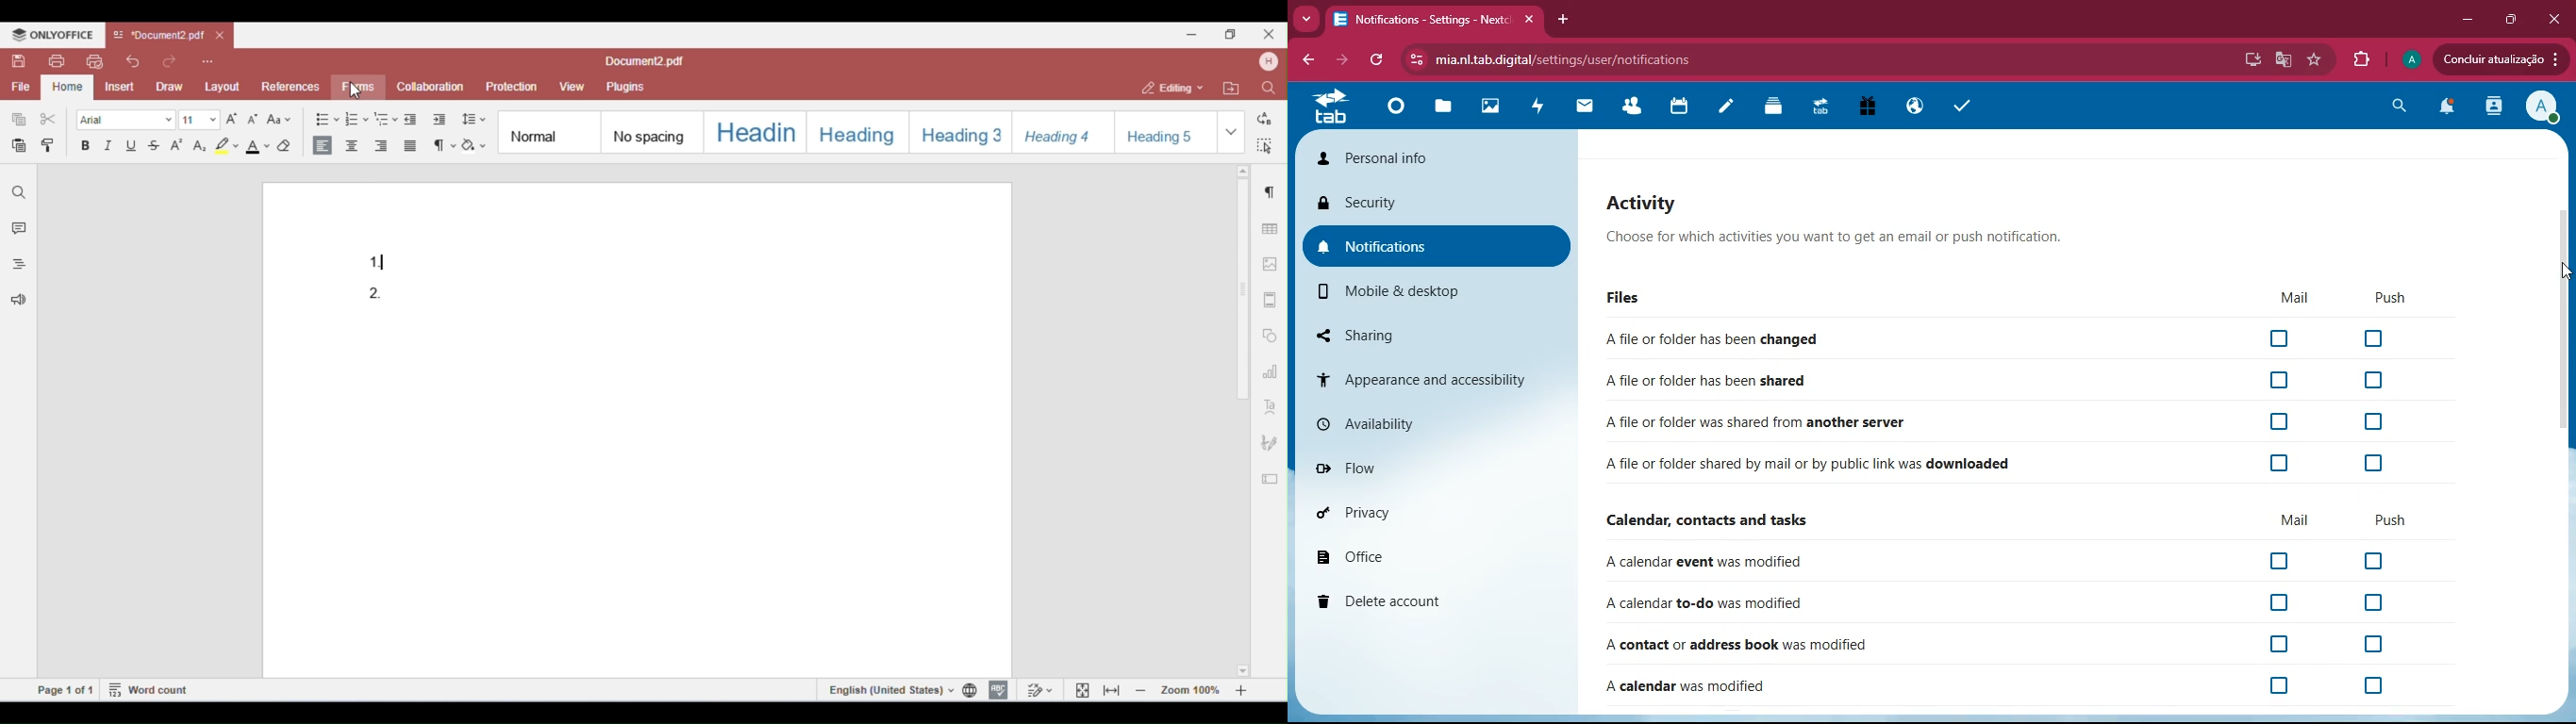 Image resolution: width=2576 pixels, height=728 pixels. I want to click on view site information, so click(1413, 60).